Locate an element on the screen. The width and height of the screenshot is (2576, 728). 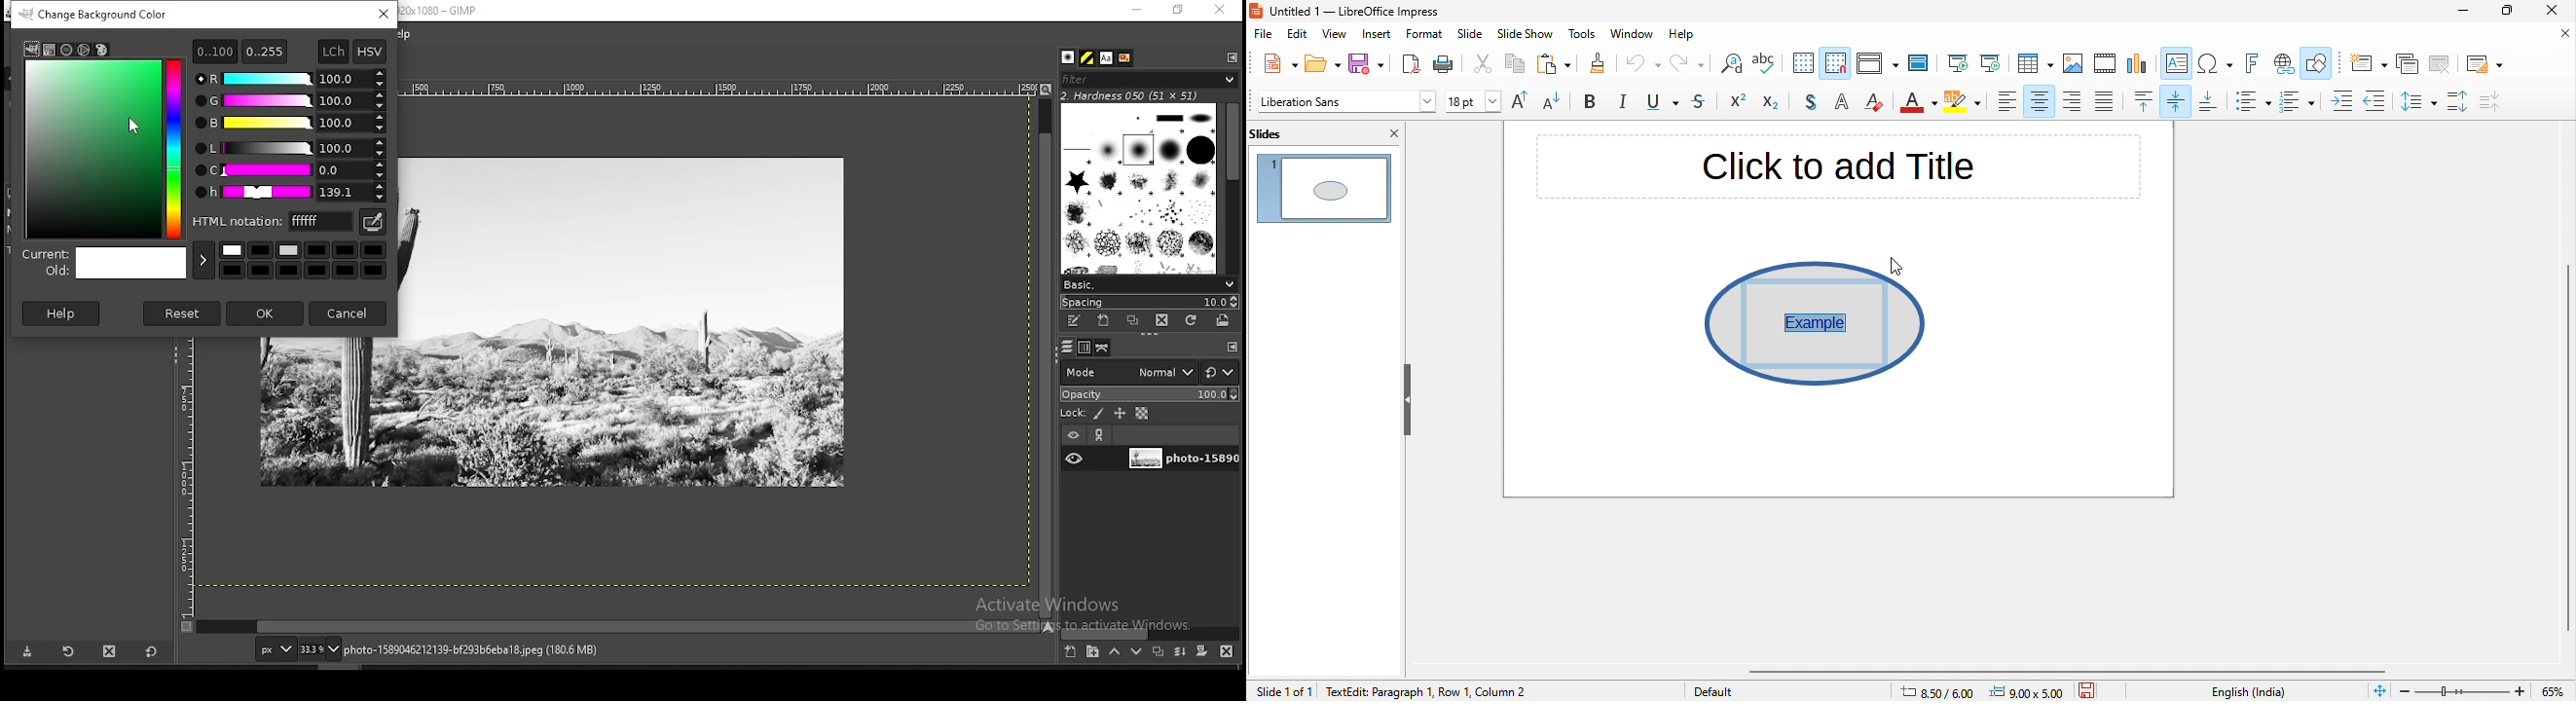
2 is located at coordinates (1527, 692).